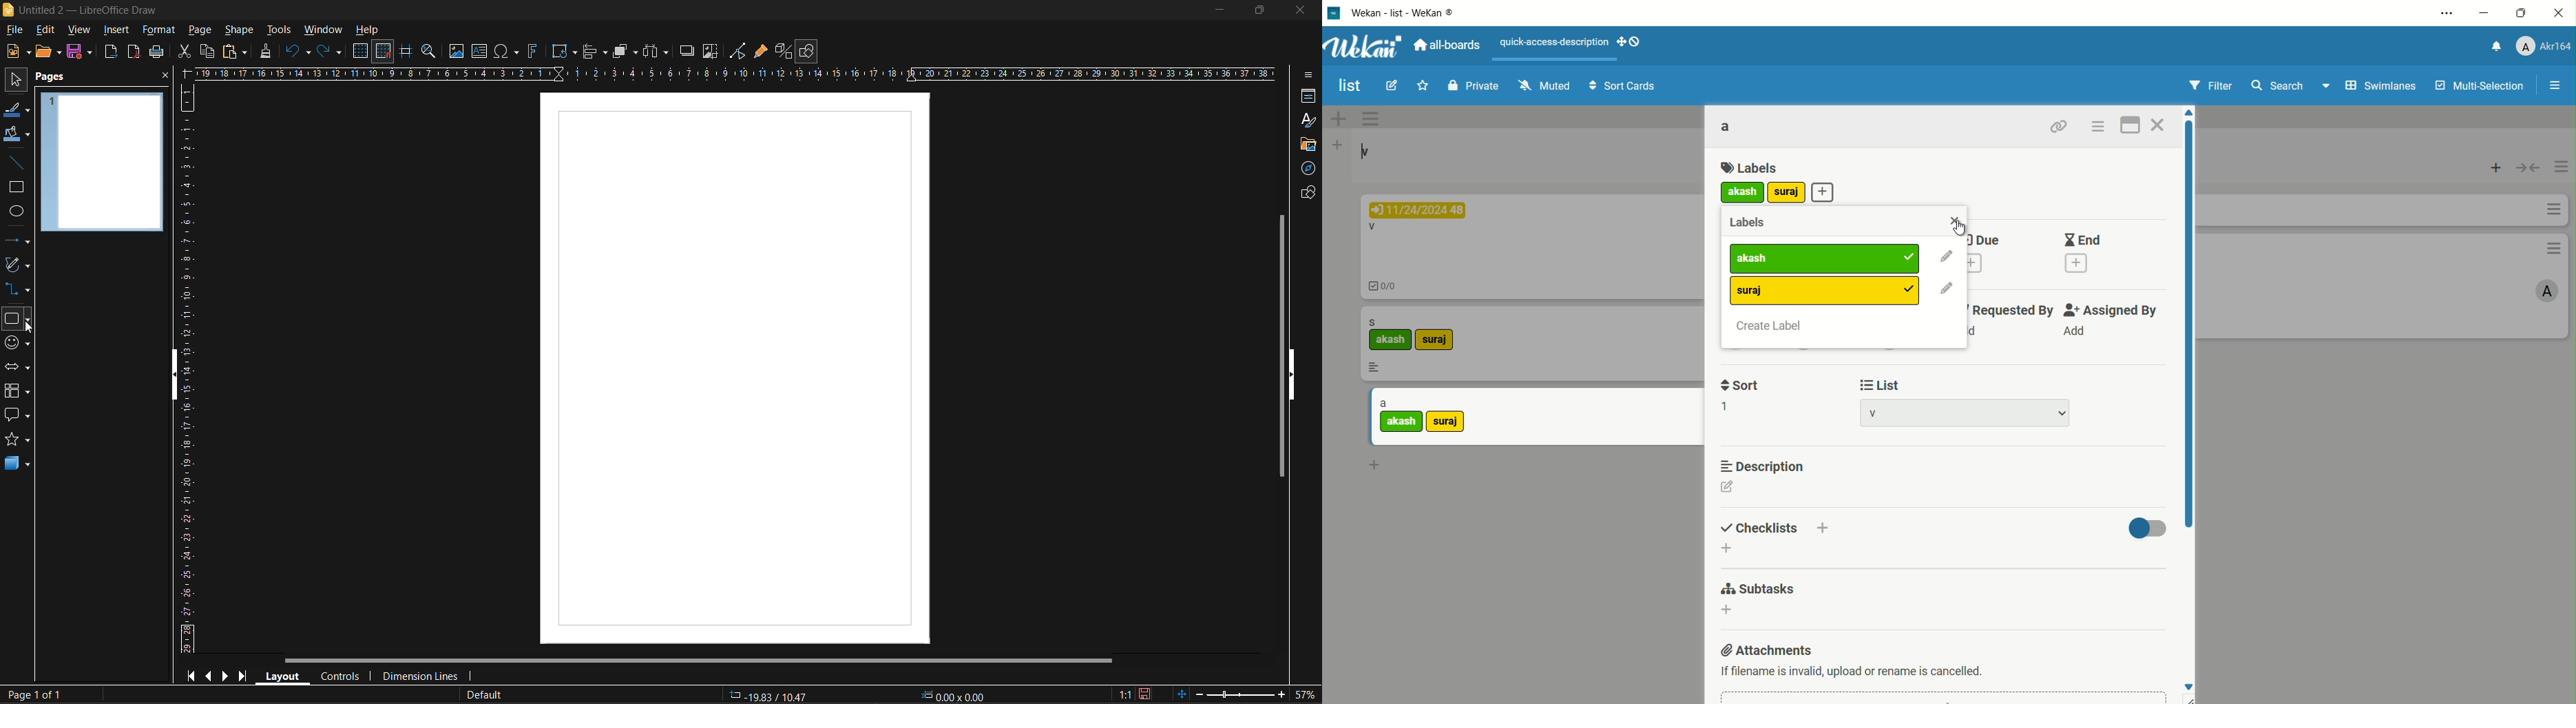 The height and width of the screenshot is (728, 2576). I want to click on horizontal scale, so click(733, 74).